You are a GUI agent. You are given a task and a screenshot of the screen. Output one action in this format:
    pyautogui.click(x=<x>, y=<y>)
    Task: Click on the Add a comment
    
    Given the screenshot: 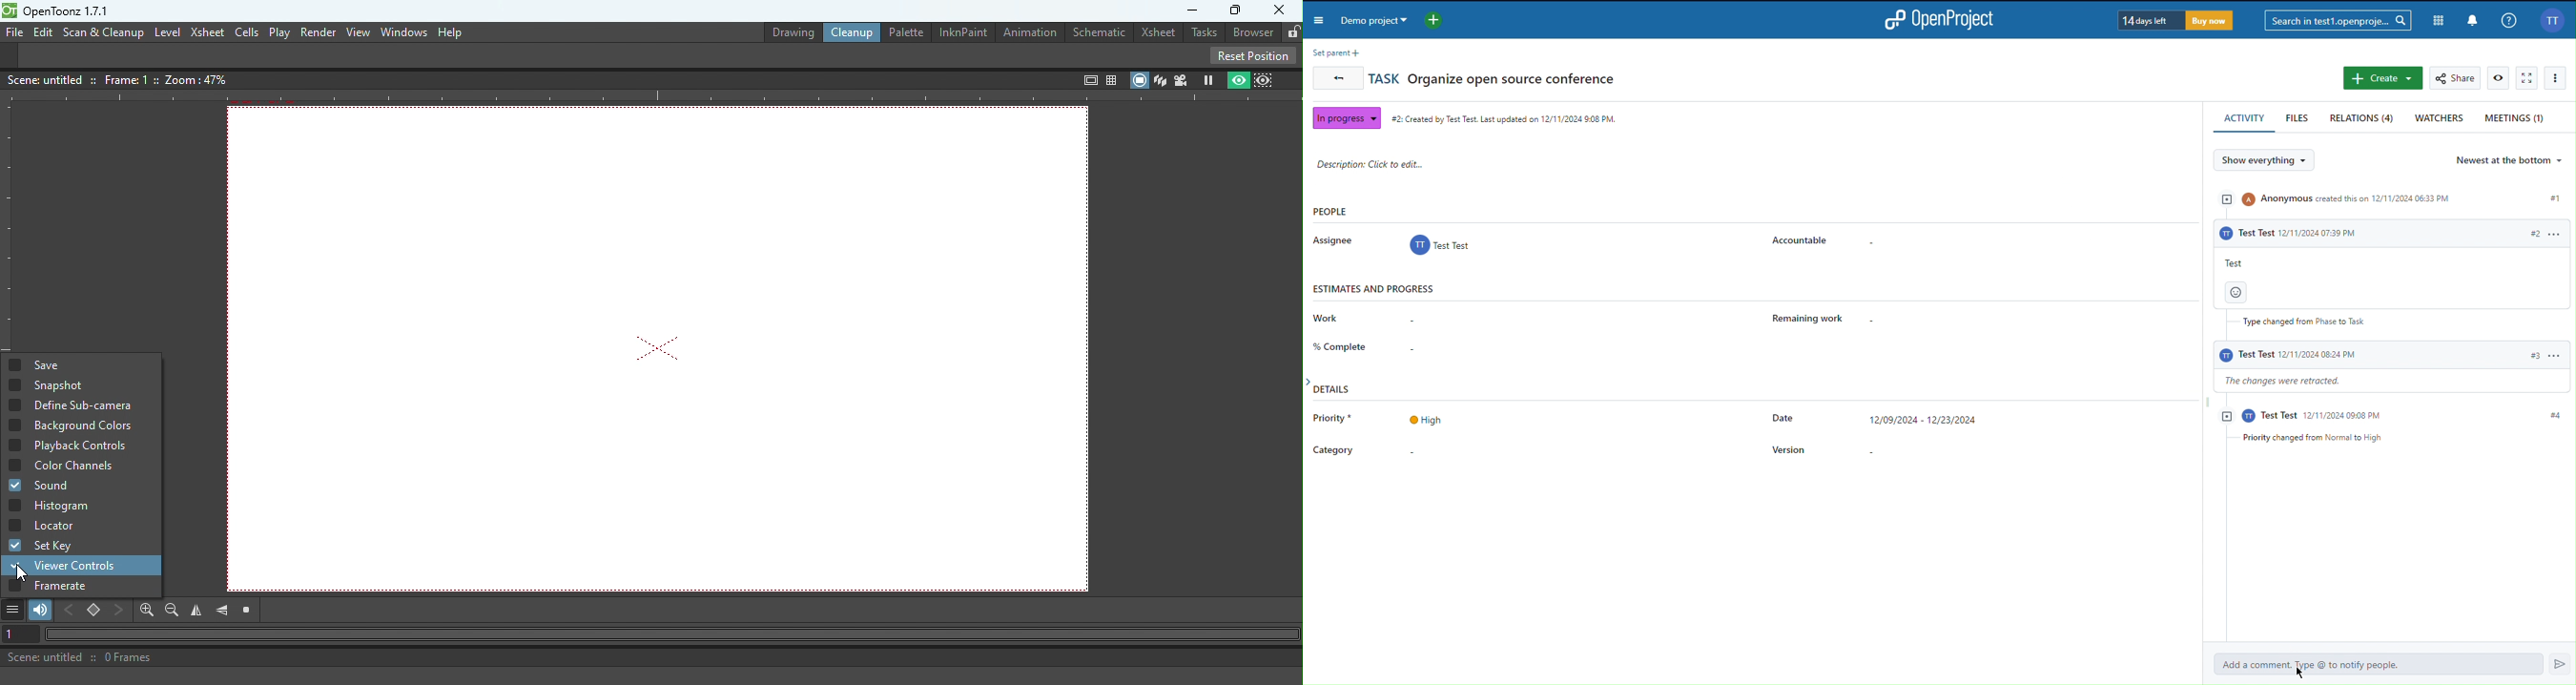 What is the action you would take?
    pyautogui.click(x=2389, y=665)
    